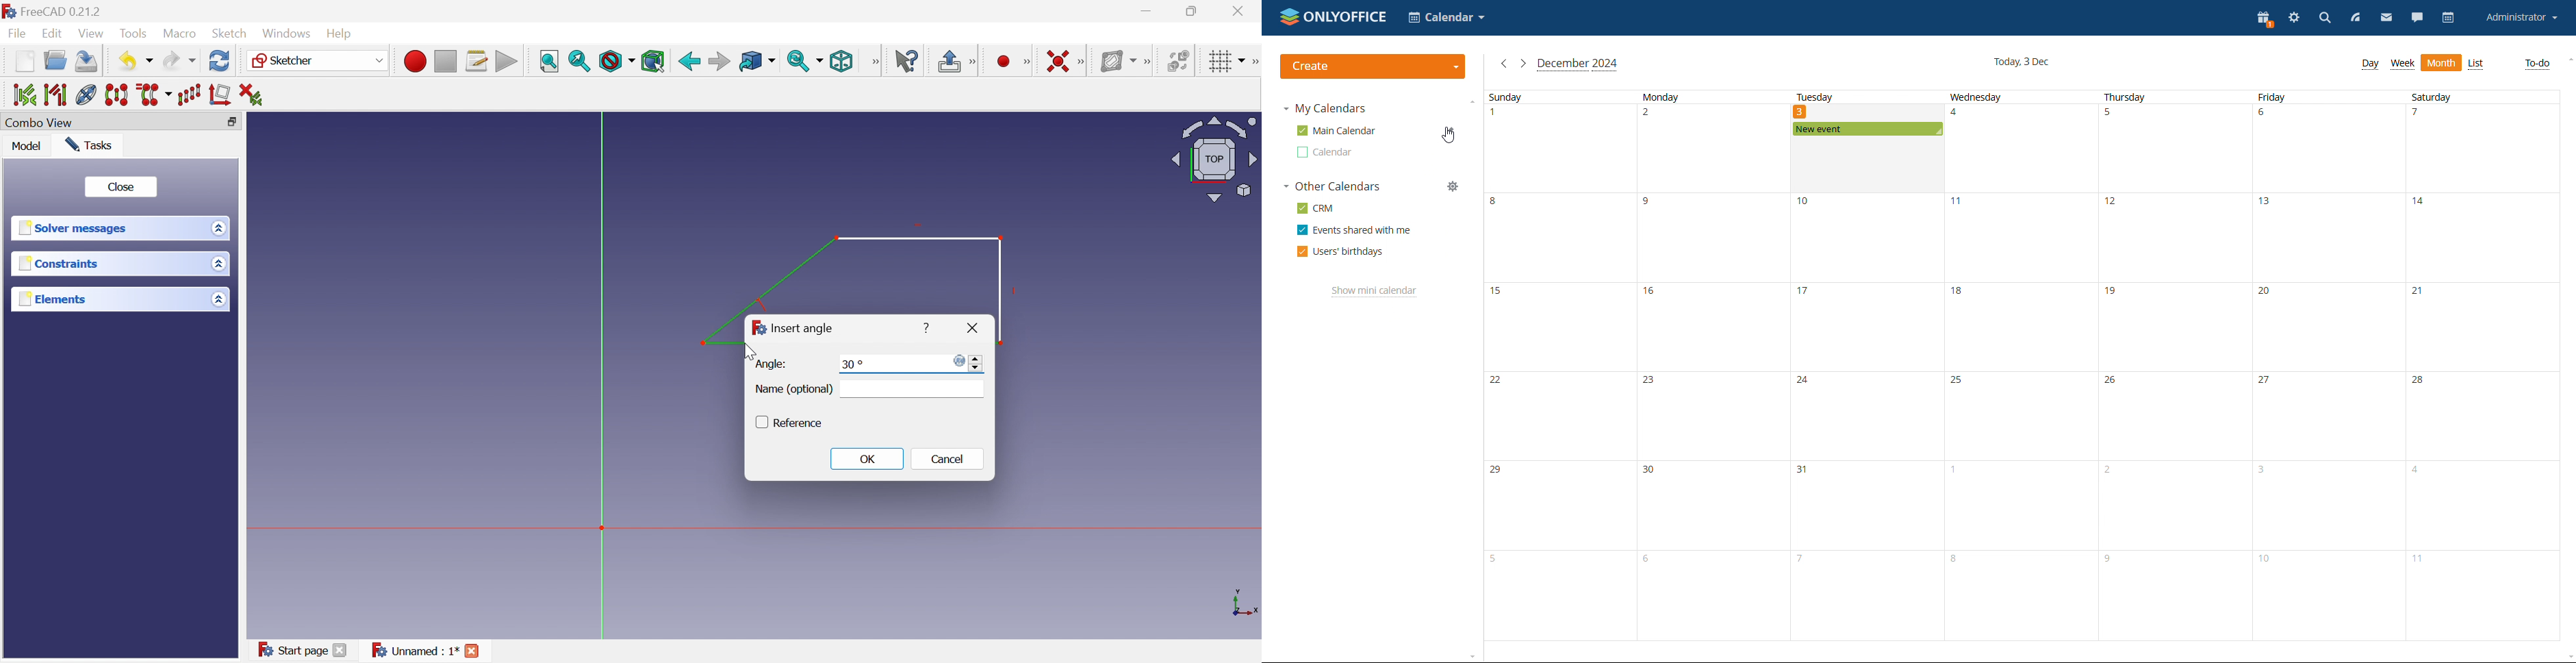  Describe the element at coordinates (801, 424) in the screenshot. I see `Reference` at that location.